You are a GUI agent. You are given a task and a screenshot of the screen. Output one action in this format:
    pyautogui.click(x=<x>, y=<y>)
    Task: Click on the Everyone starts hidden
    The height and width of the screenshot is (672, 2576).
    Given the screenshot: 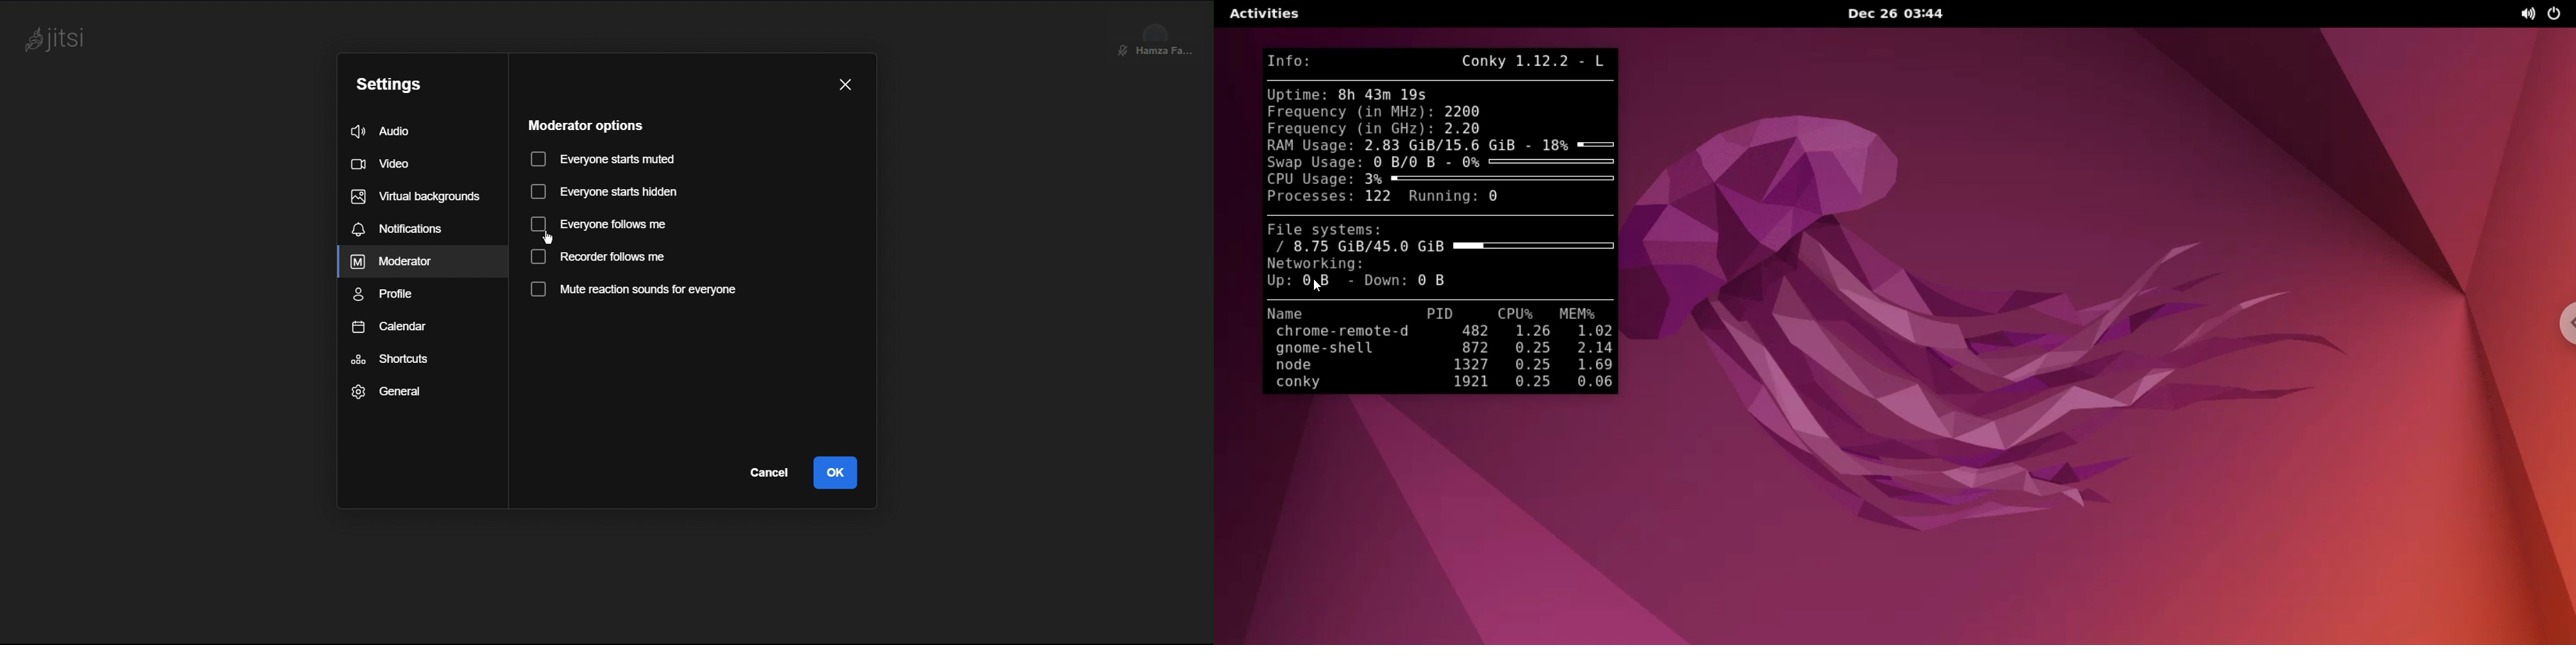 What is the action you would take?
    pyautogui.click(x=605, y=192)
    